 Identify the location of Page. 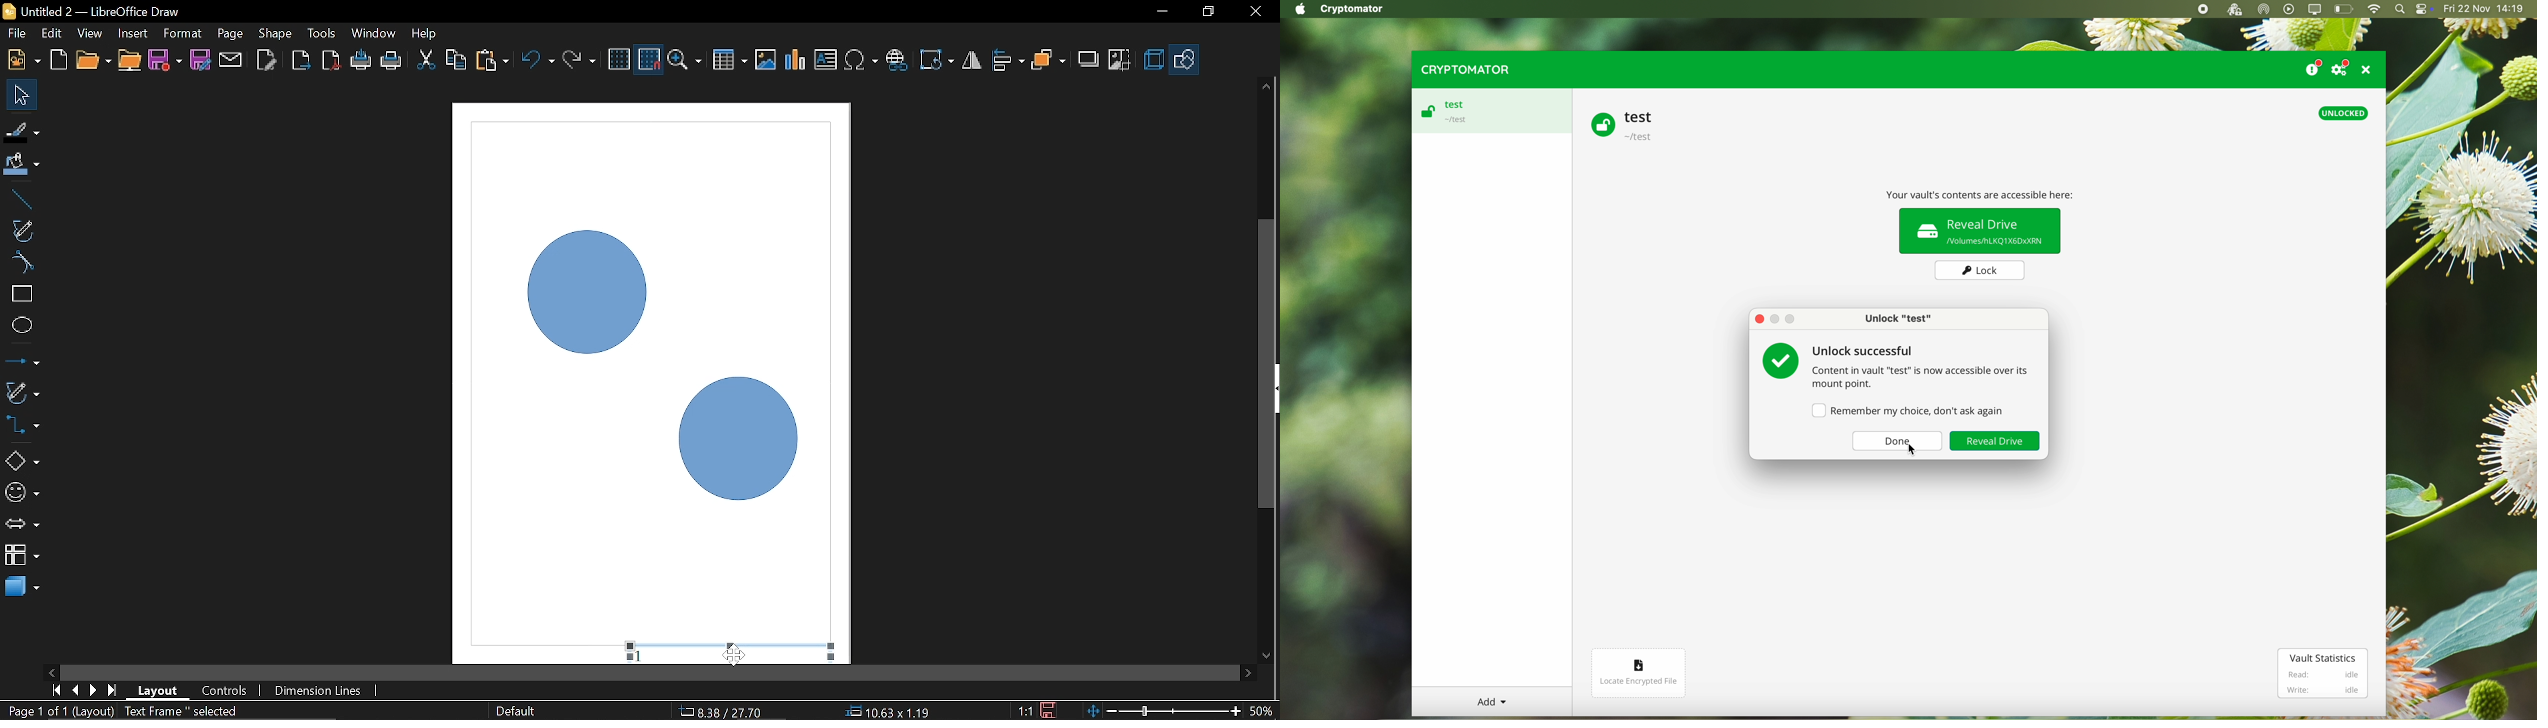
(228, 32).